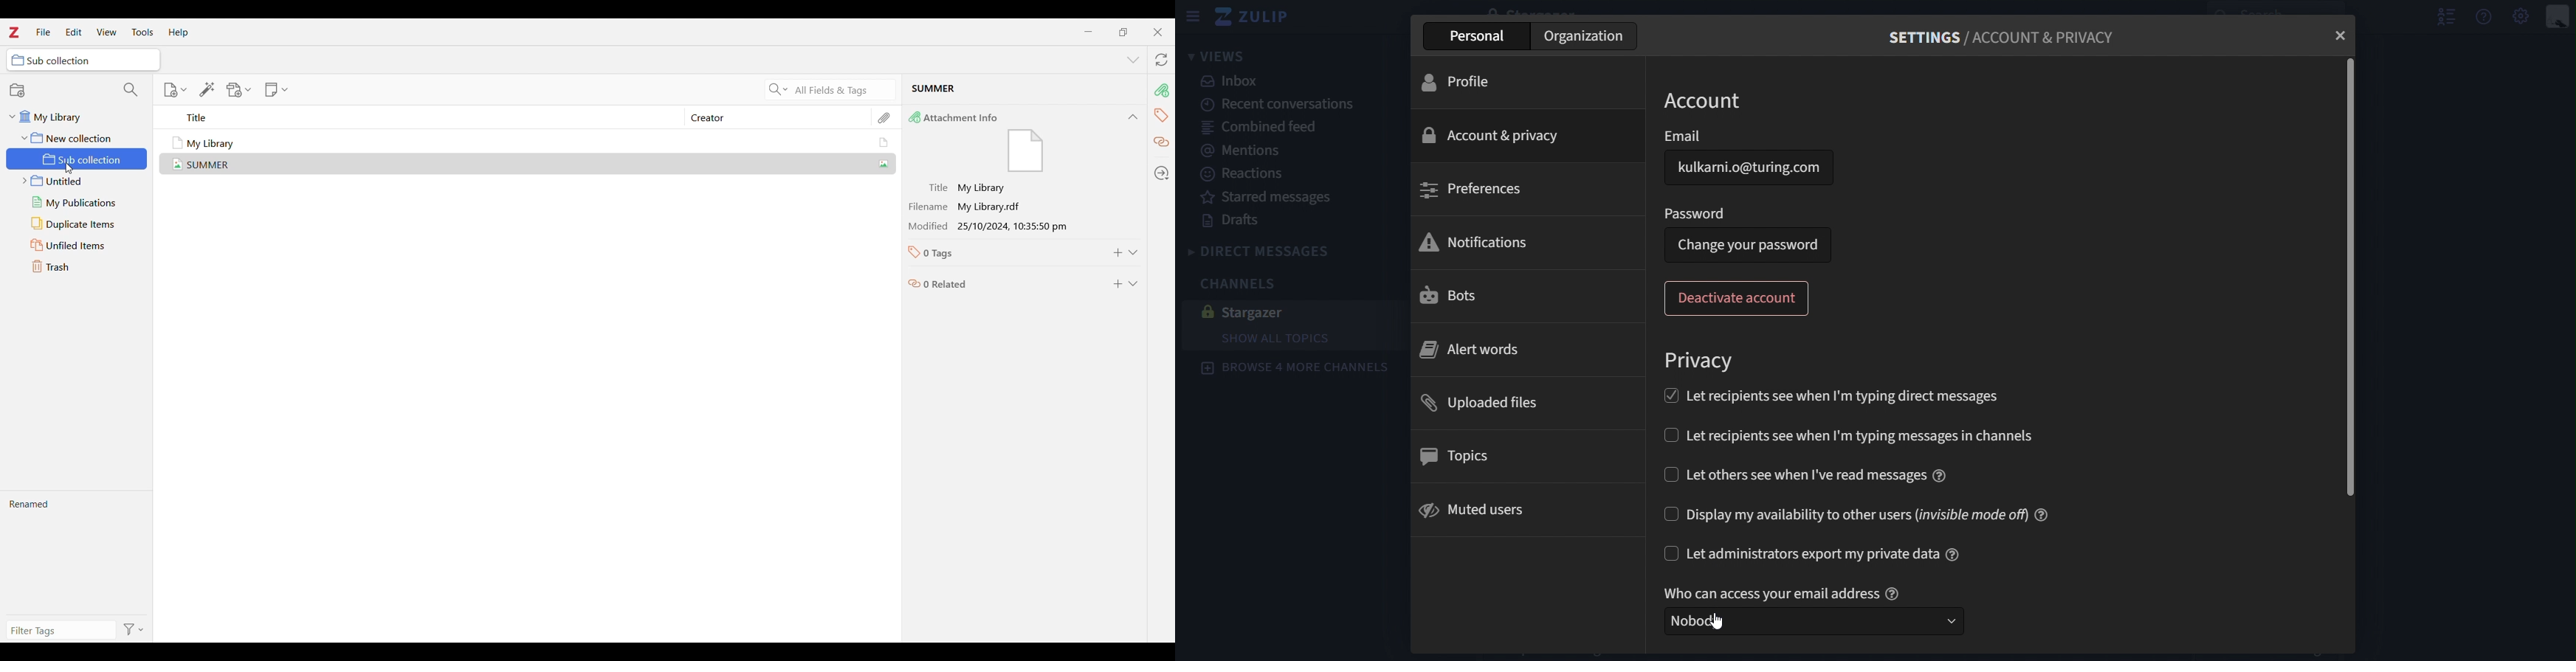 Image resolution: width=2576 pixels, height=672 pixels. I want to click on profile, so click(1457, 85).